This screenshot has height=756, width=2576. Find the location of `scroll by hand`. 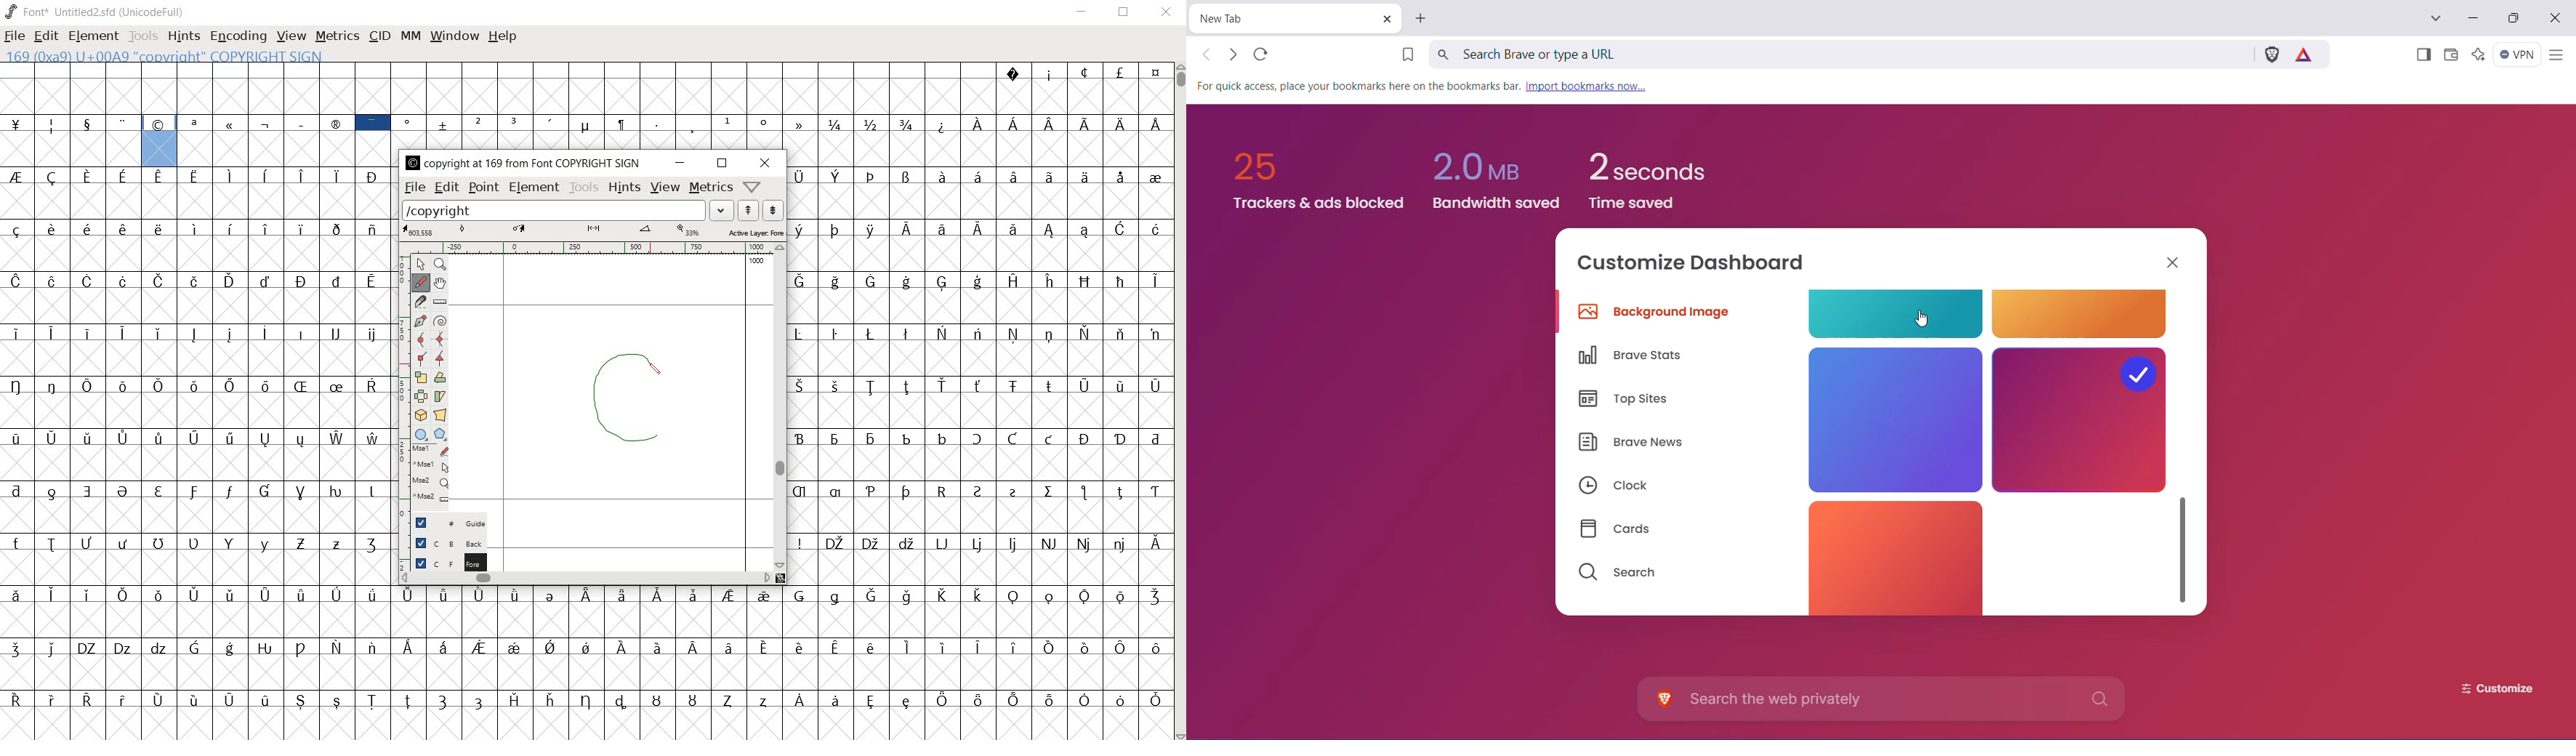

scroll by hand is located at coordinates (439, 283).